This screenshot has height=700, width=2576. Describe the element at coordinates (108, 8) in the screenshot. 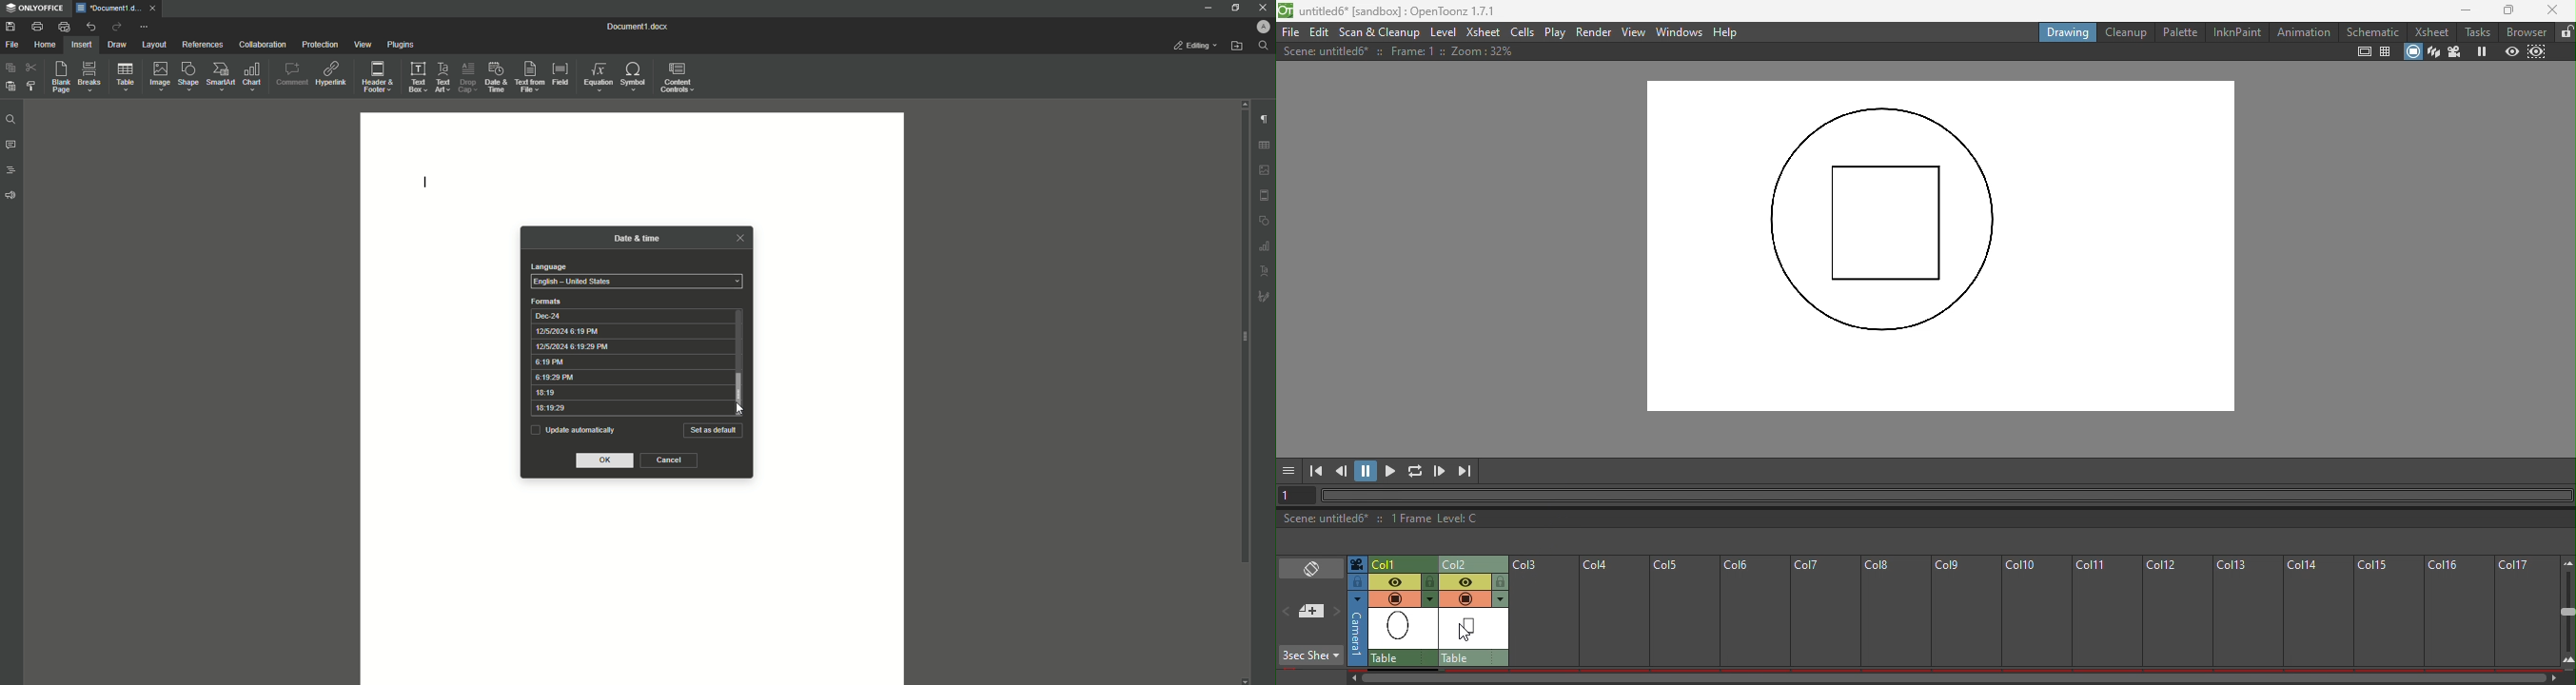

I see `*Document1.docx` at that location.